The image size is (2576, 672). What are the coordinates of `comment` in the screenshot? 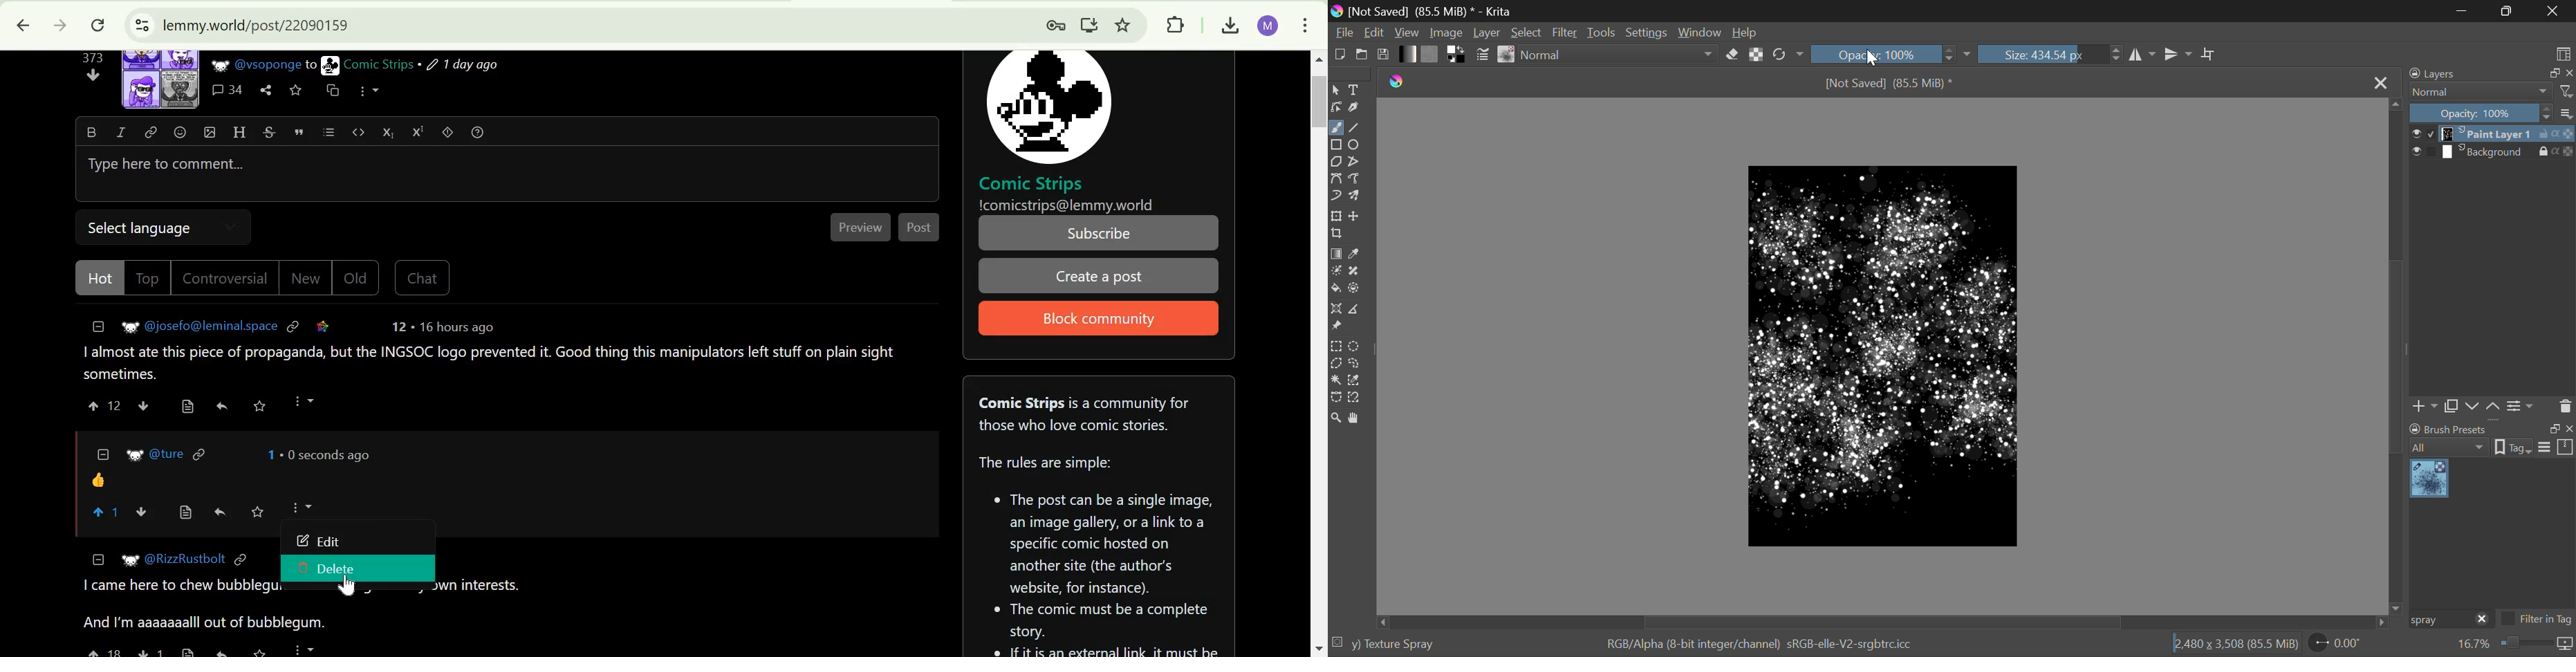 It's located at (306, 608).